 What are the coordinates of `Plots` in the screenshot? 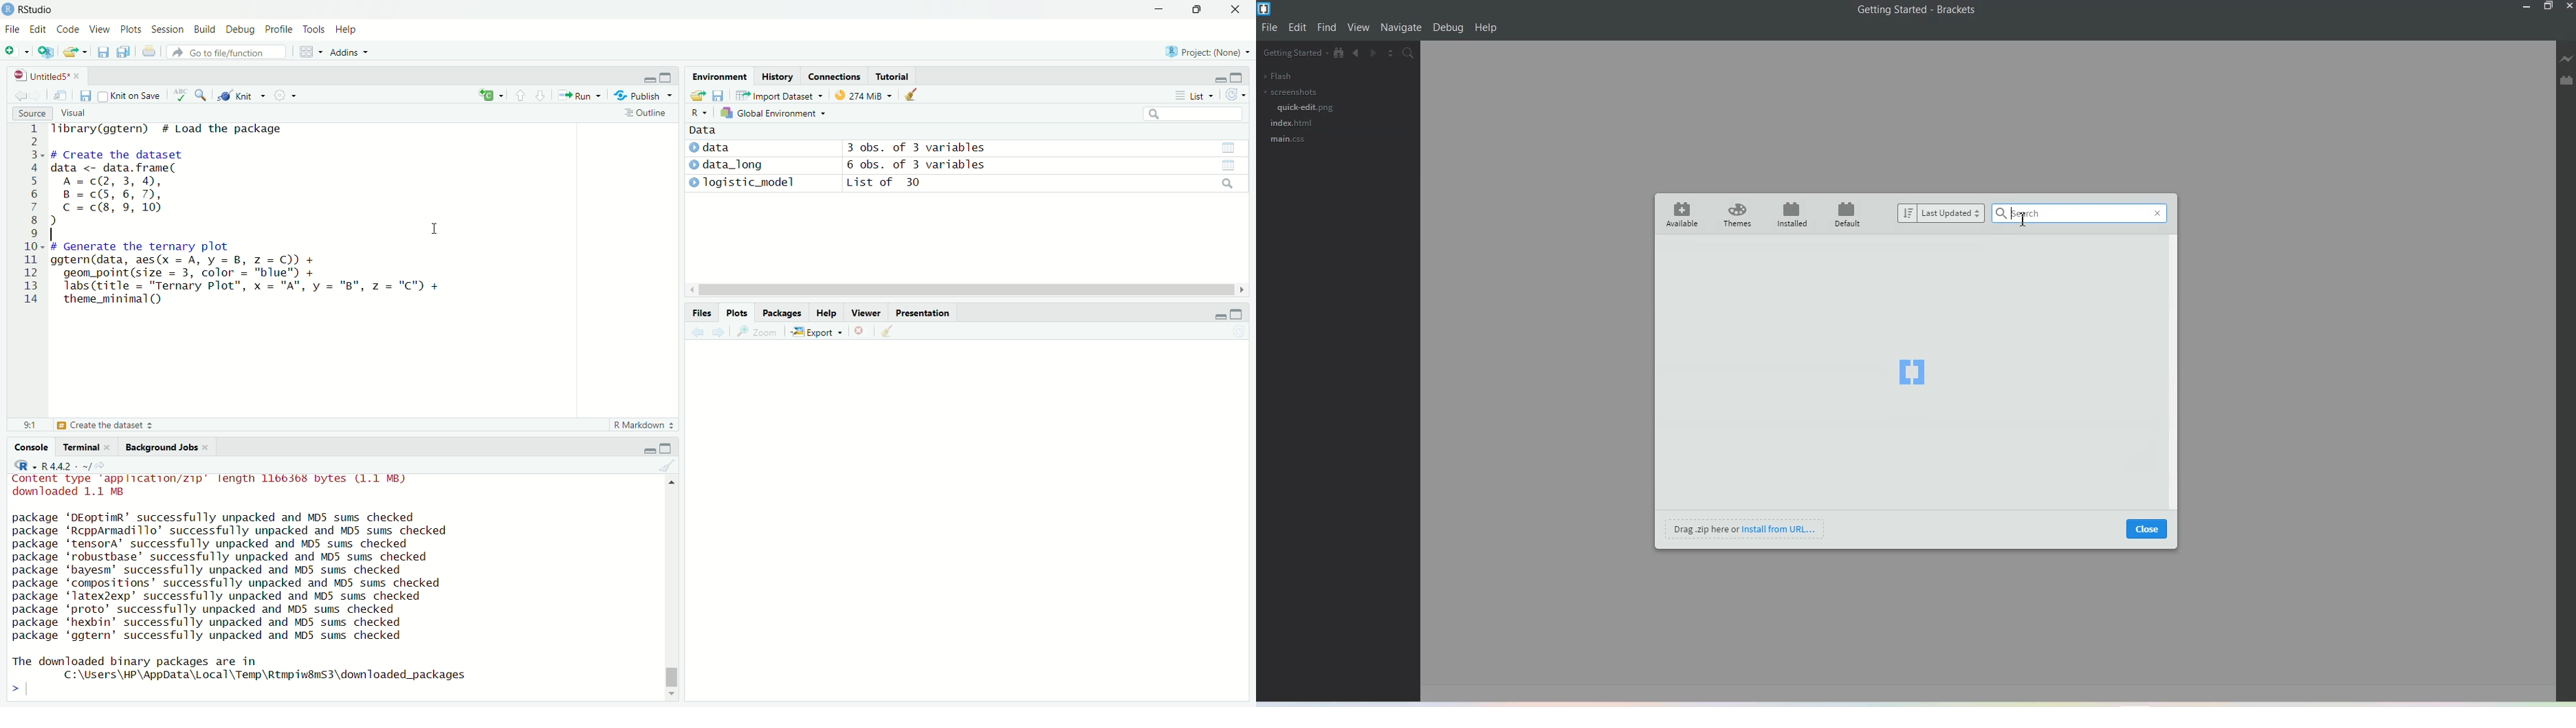 It's located at (736, 312).